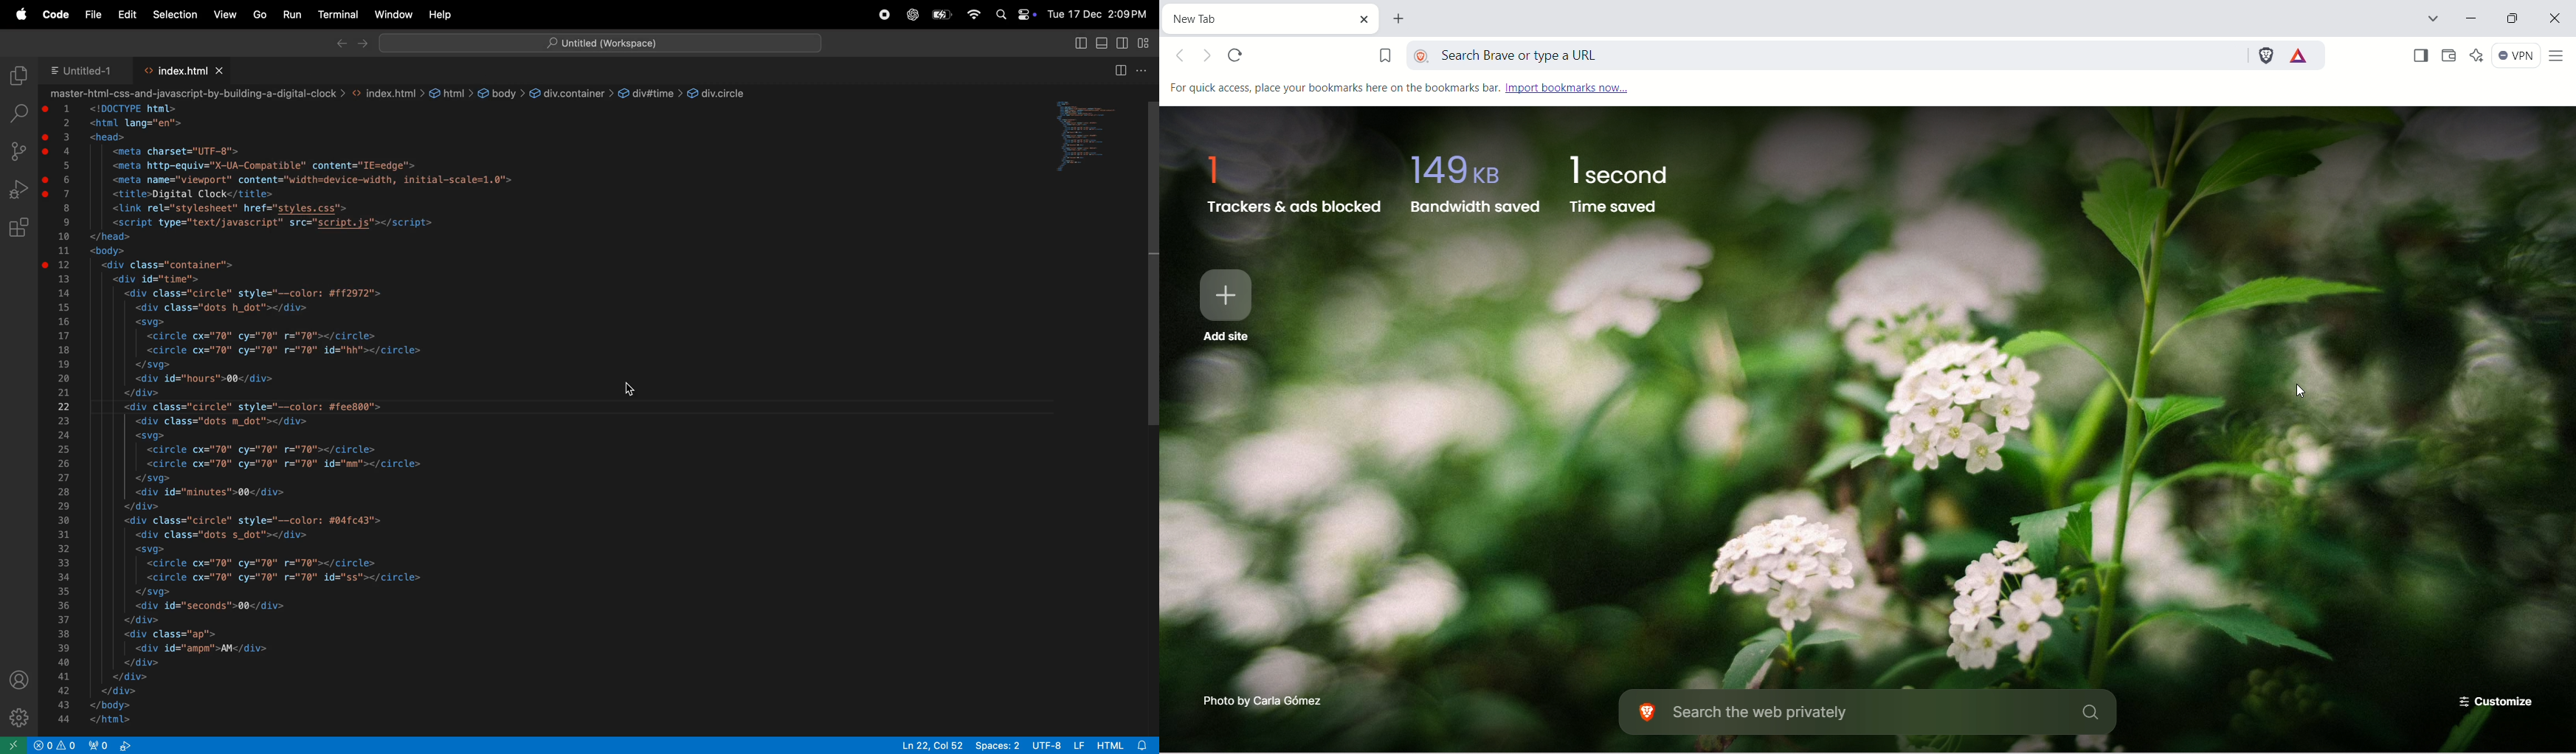 This screenshot has height=756, width=2576. What do you see at coordinates (92, 15) in the screenshot?
I see `file` at bounding box center [92, 15].